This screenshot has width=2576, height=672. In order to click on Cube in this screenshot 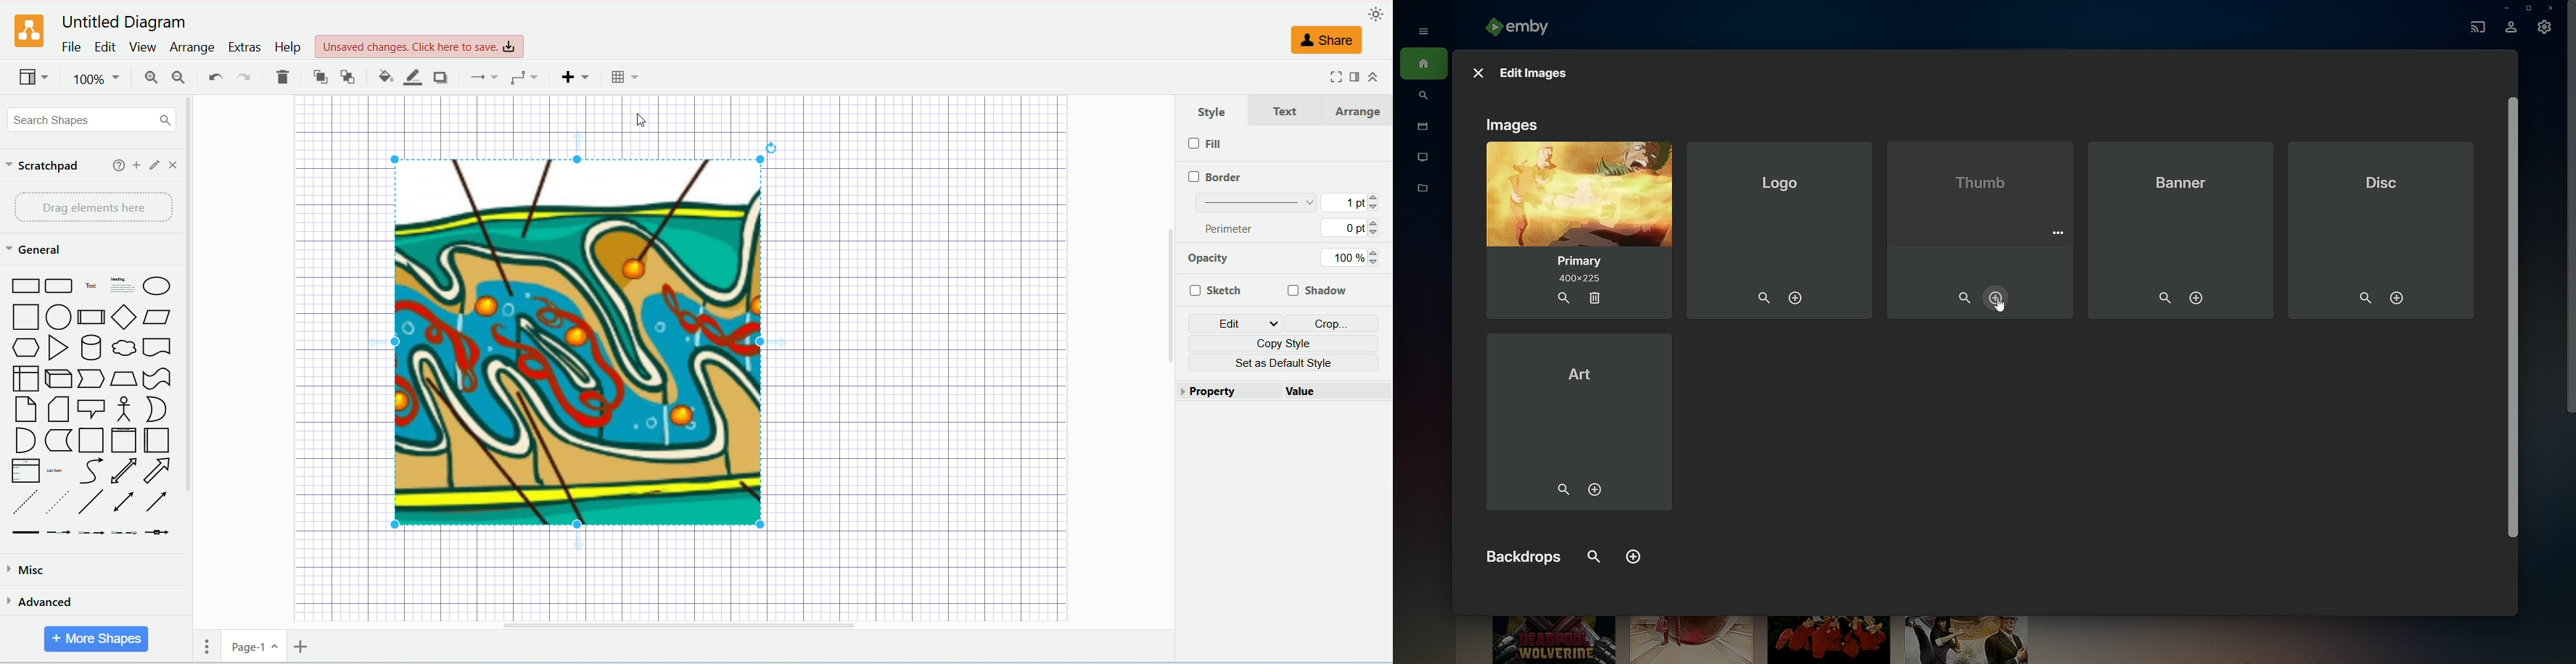, I will do `click(60, 379)`.